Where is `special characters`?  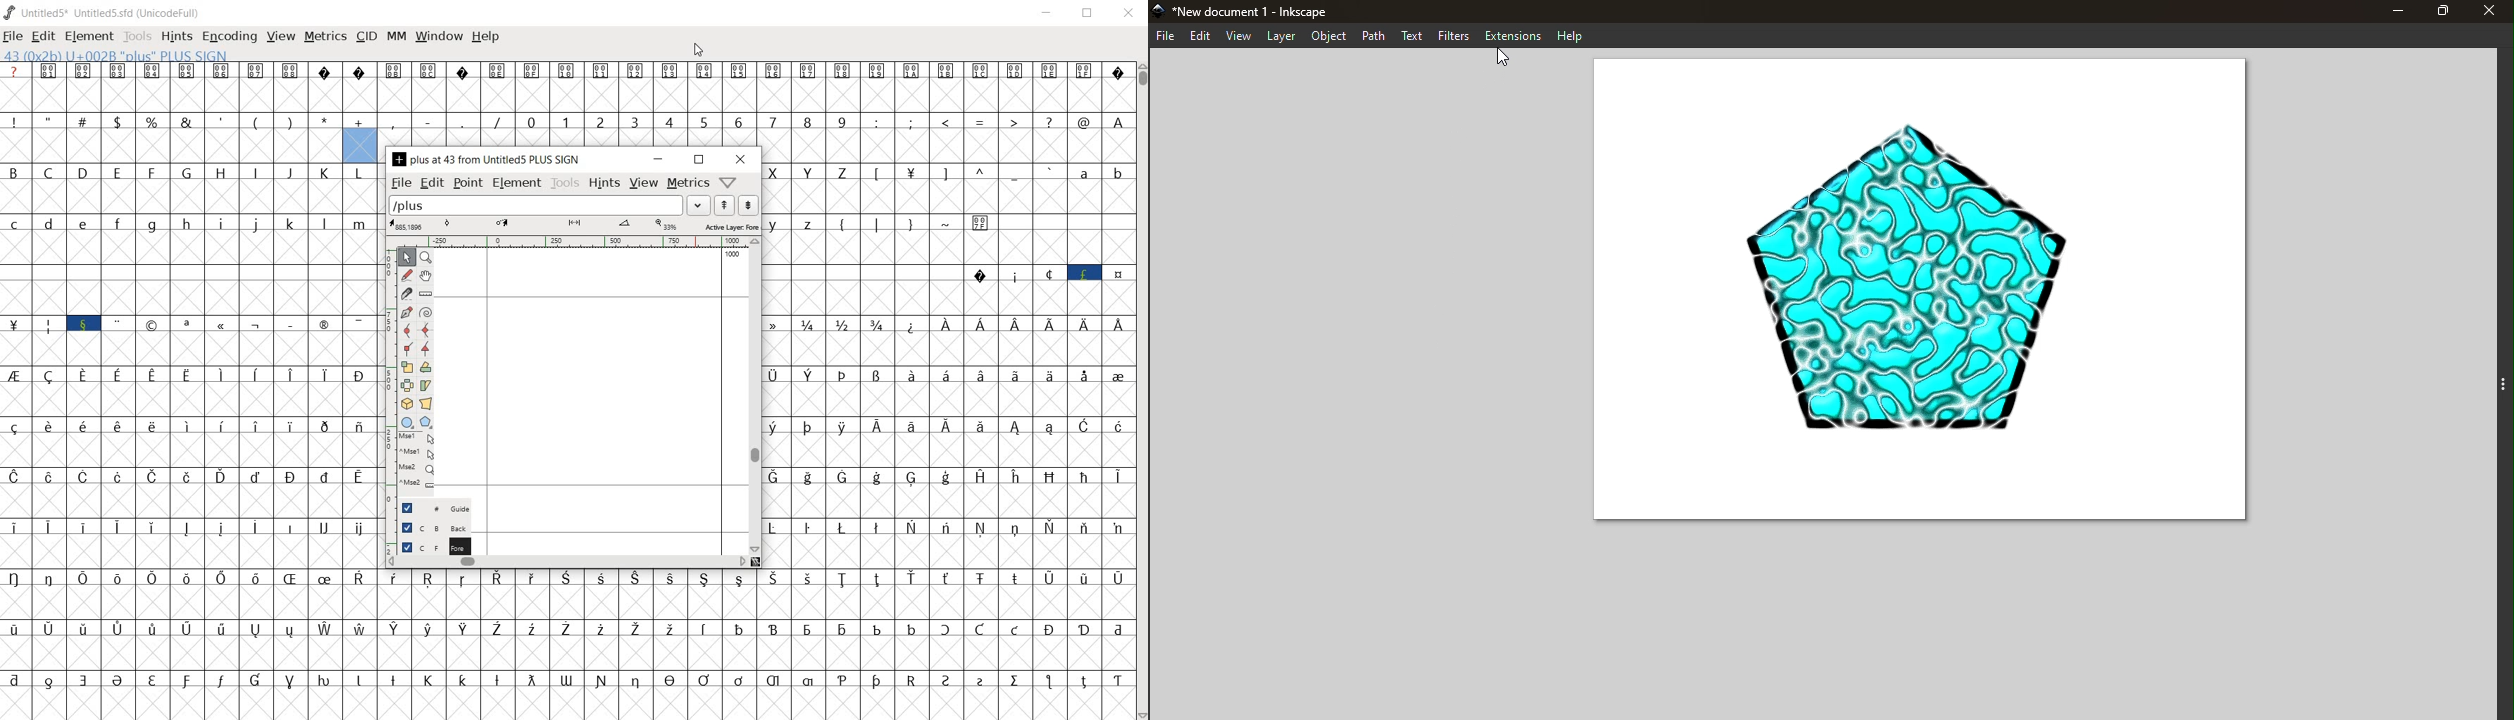 special characters is located at coordinates (243, 342).